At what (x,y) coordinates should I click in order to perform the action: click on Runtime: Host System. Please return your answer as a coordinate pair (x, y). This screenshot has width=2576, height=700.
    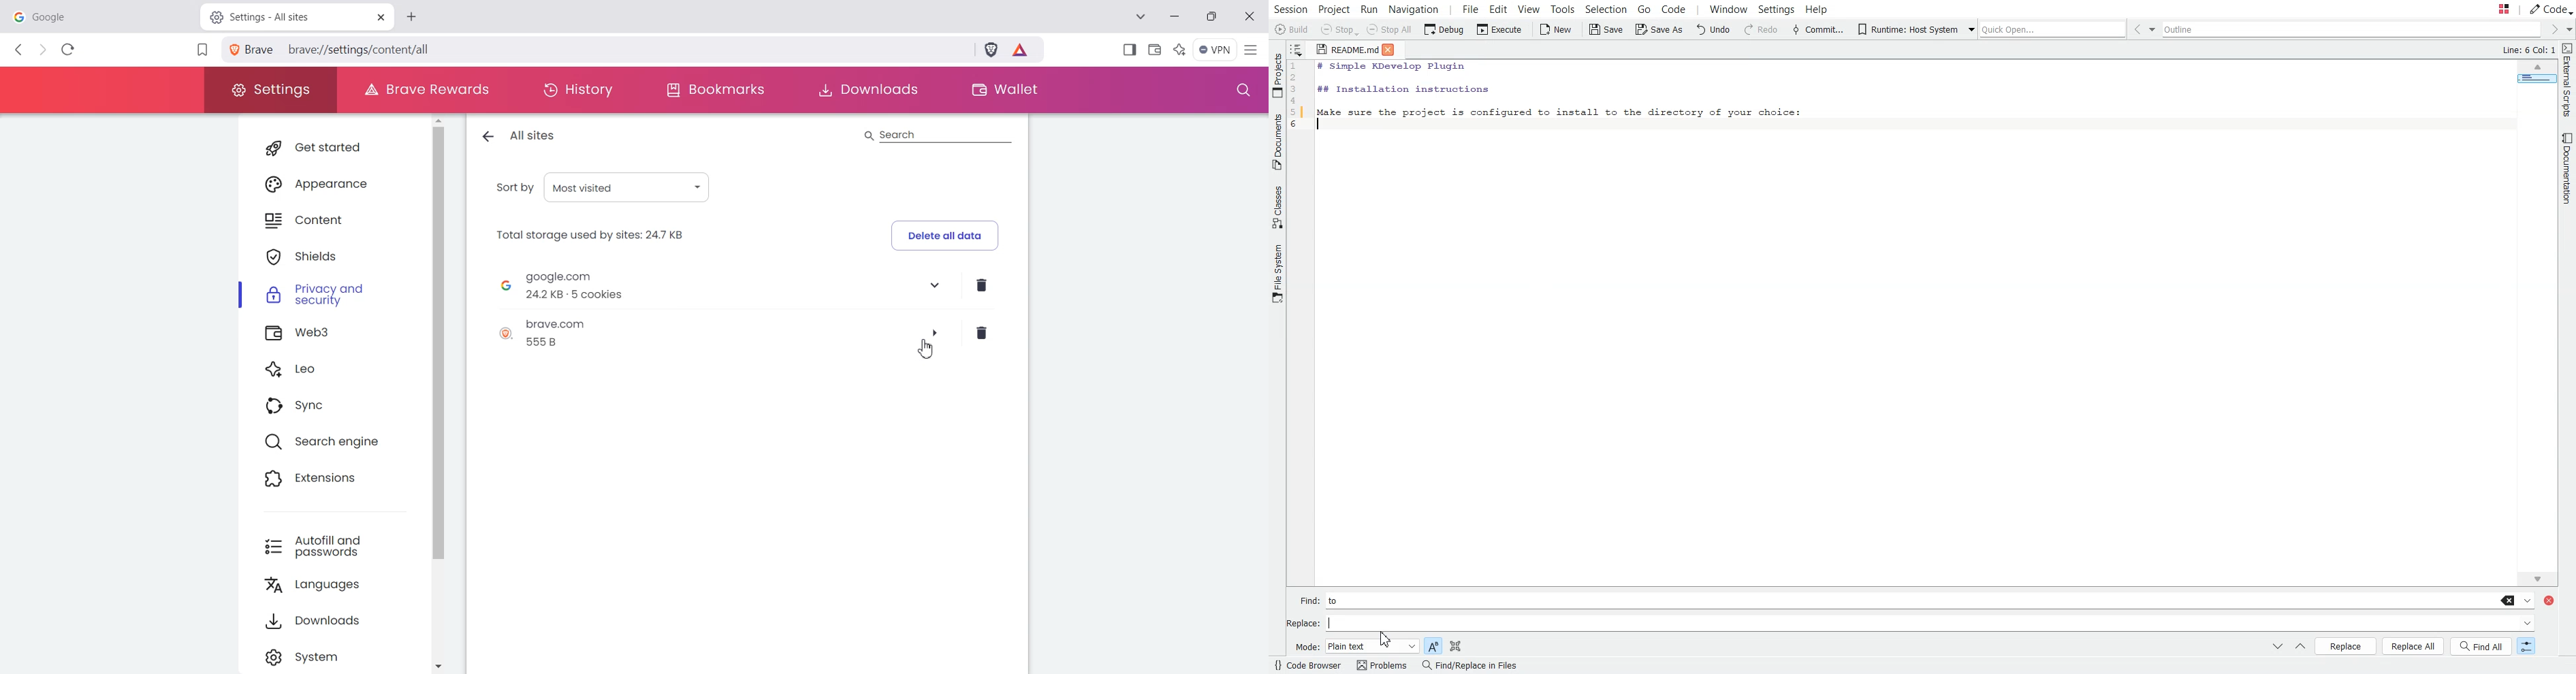
    Looking at the image, I should click on (1907, 29).